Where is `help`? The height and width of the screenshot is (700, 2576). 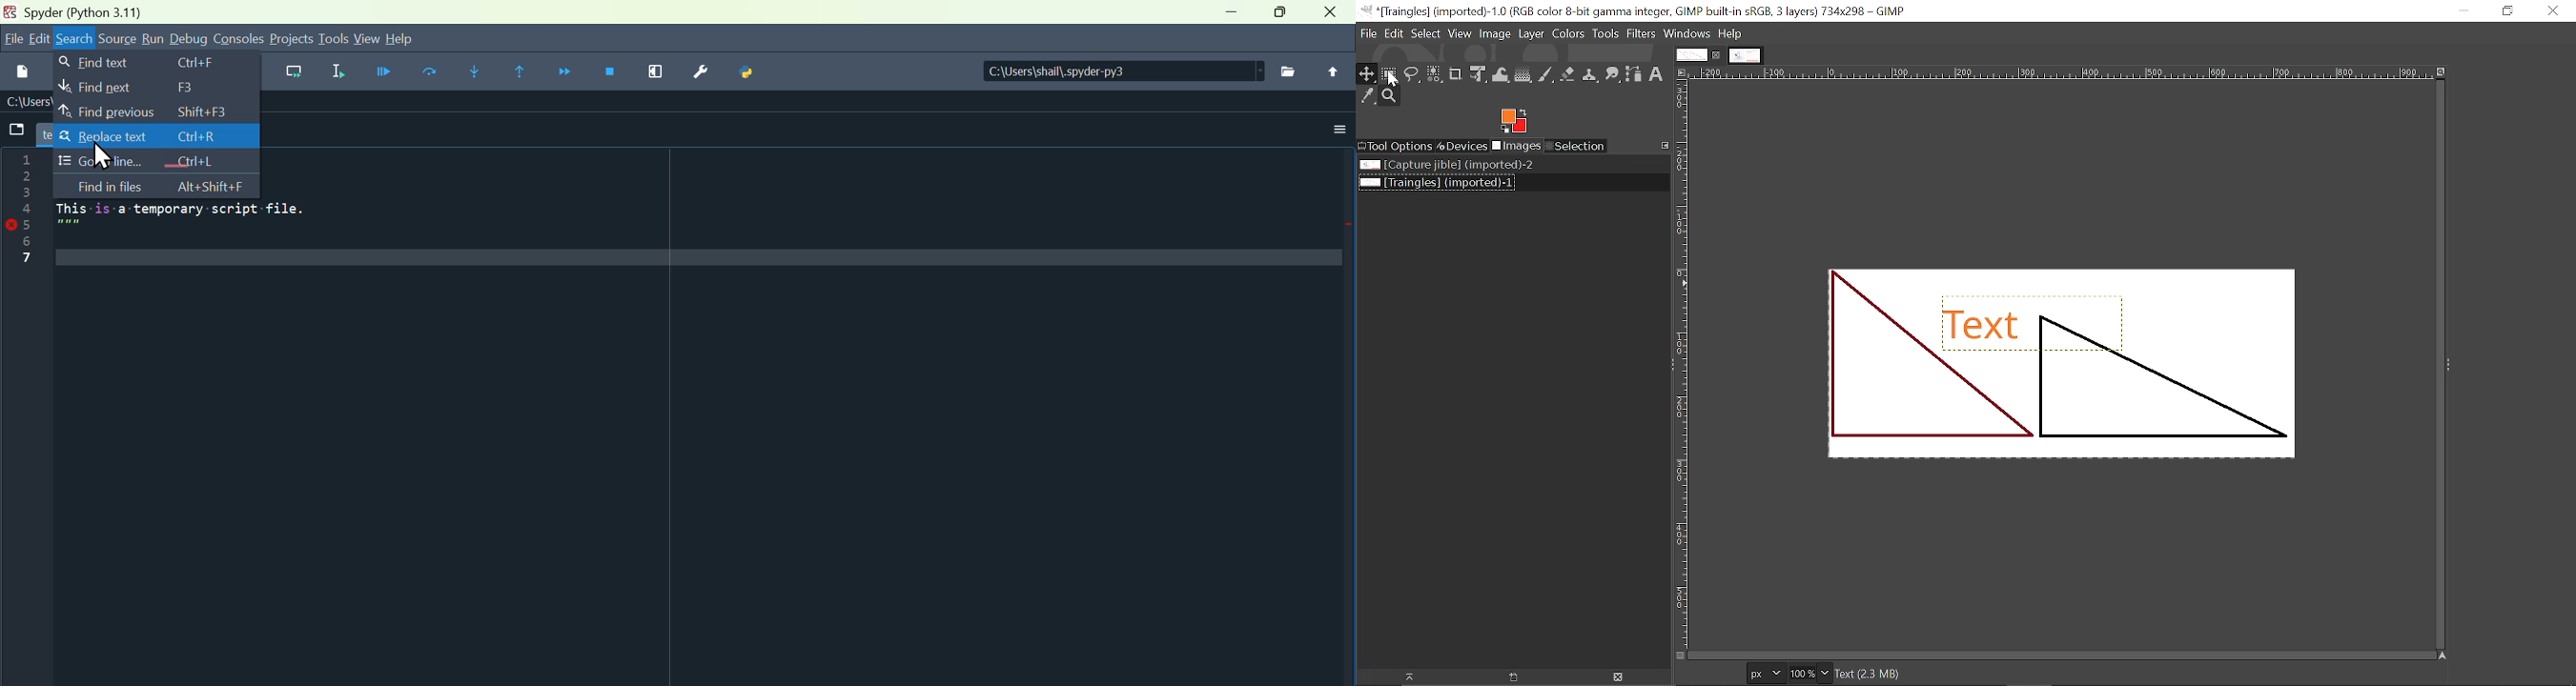
help is located at coordinates (410, 40).